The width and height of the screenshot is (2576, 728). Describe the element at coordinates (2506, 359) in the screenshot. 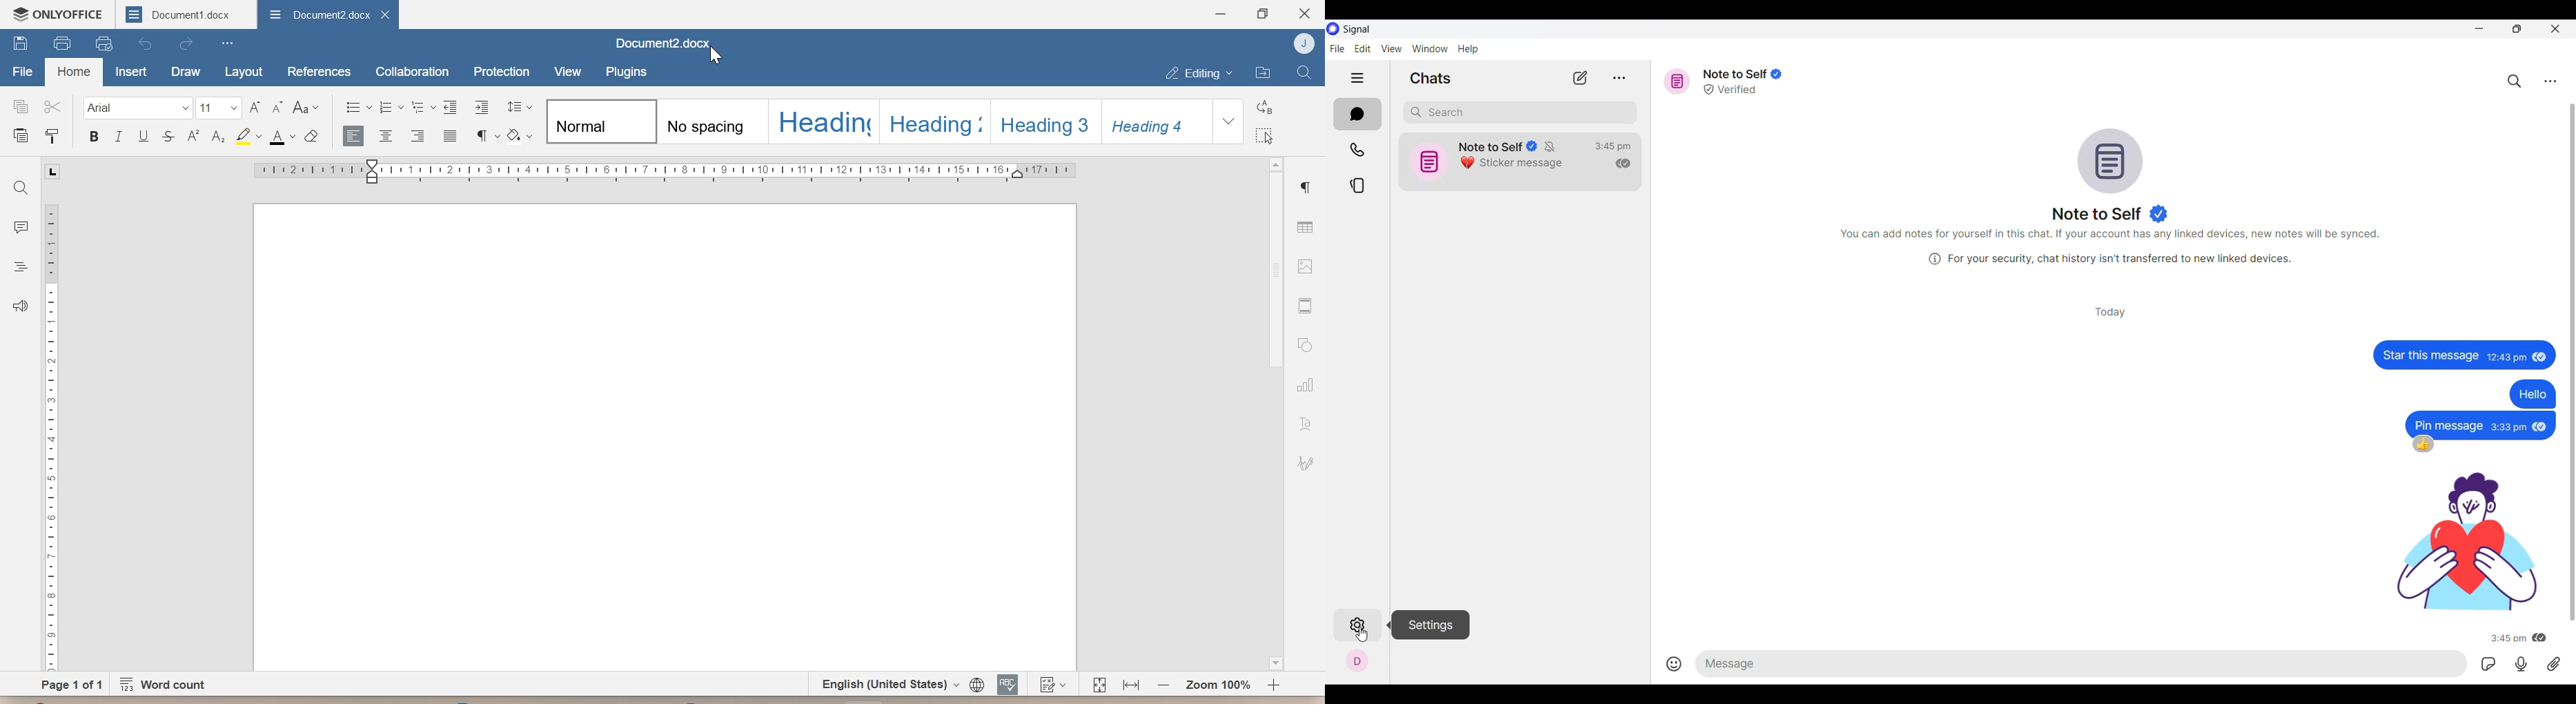

I see `Time of  message` at that location.